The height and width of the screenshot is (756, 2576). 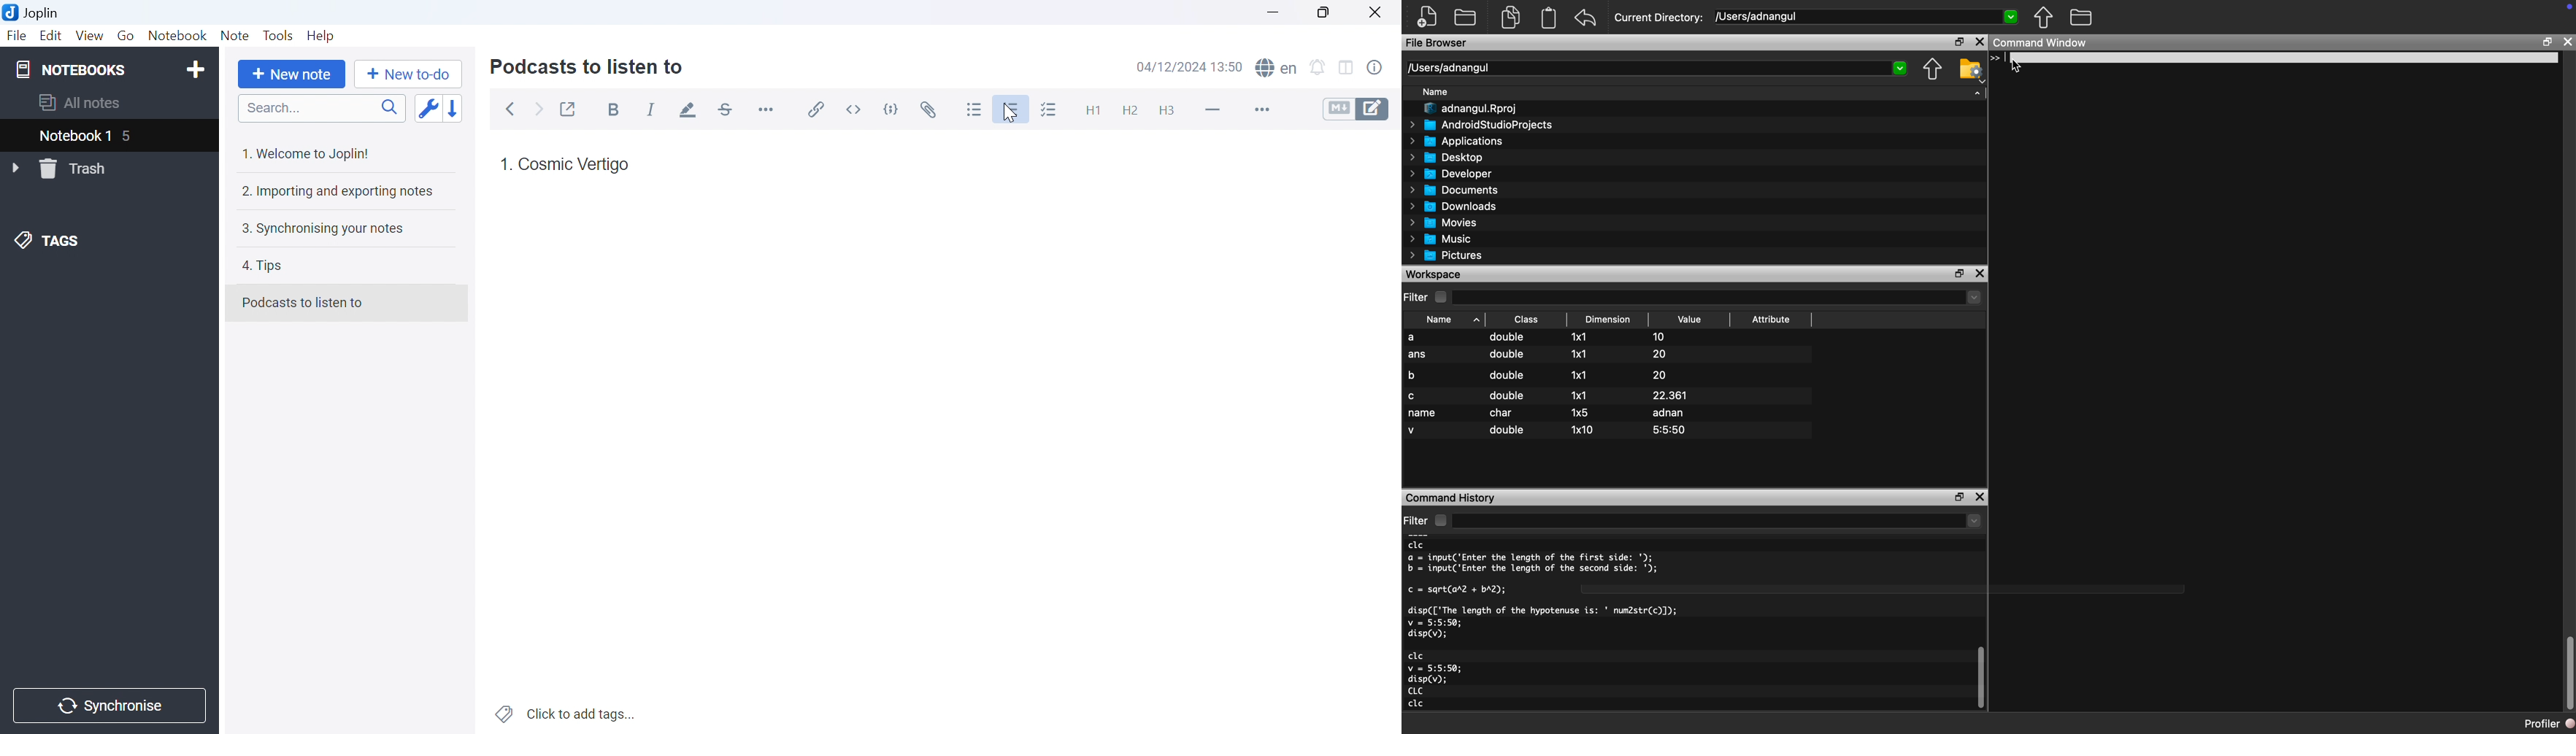 What do you see at coordinates (82, 169) in the screenshot?
I see `Trash` at bounding box center [82, 169].